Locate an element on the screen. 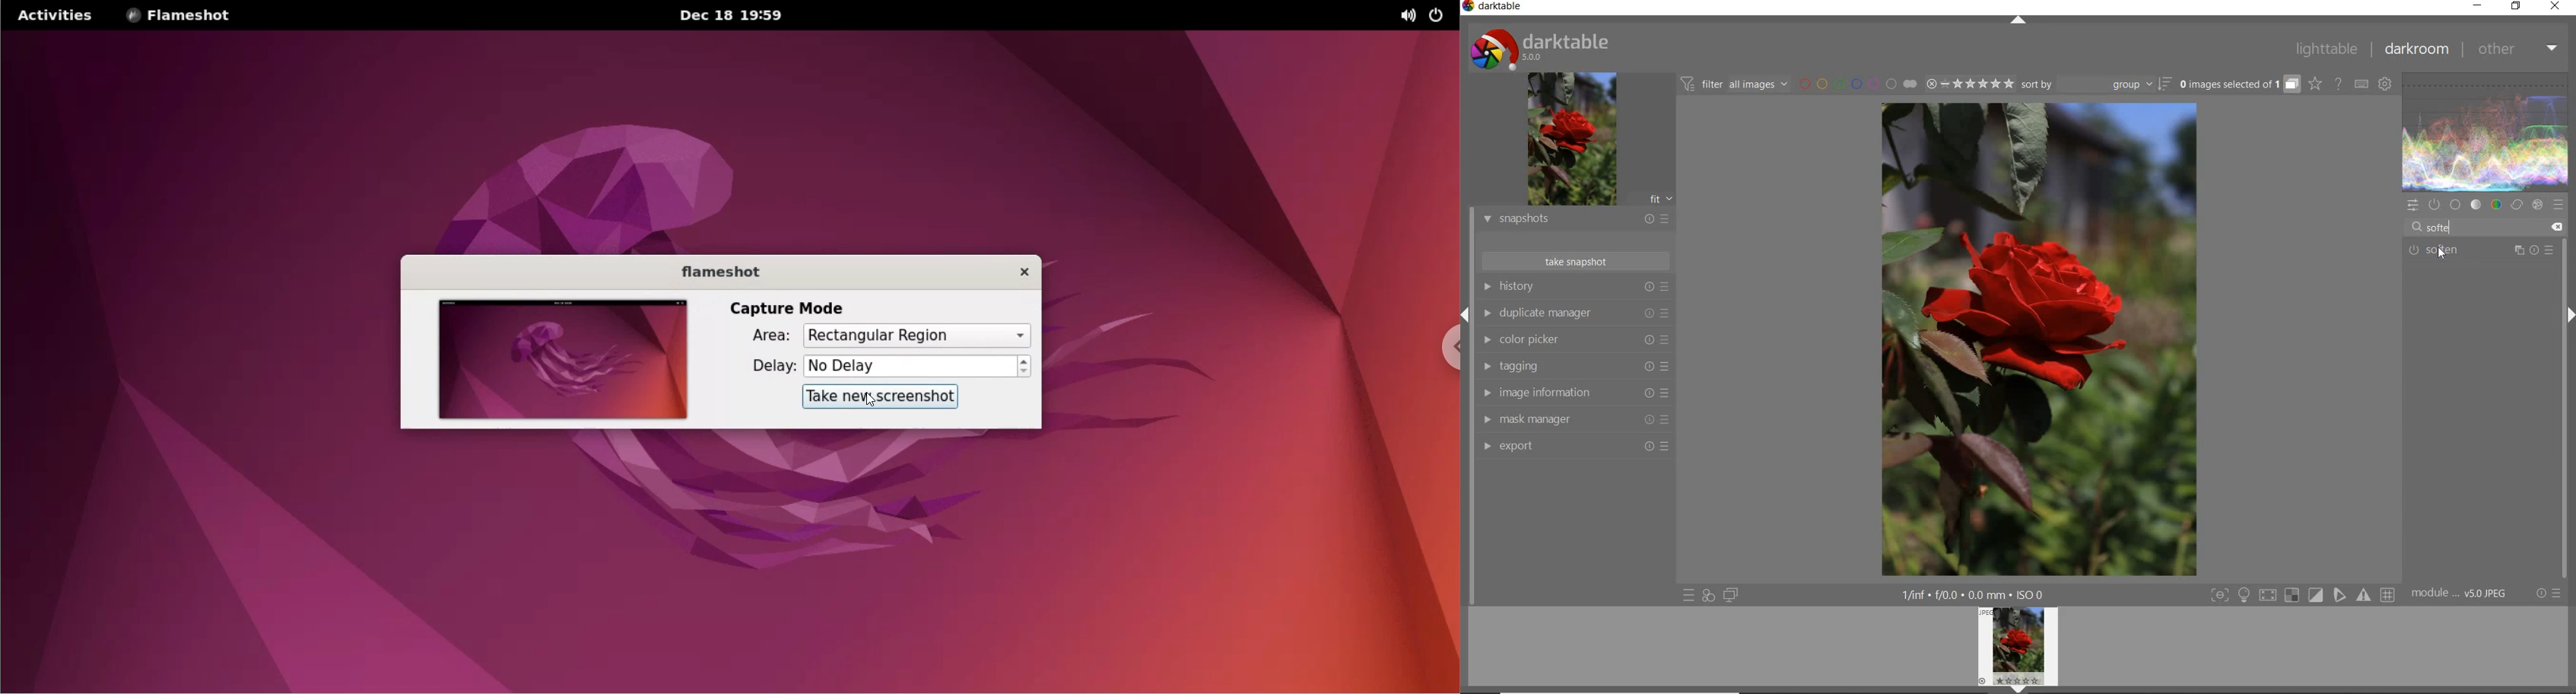  on/off is located at coordinates (1443, 14).